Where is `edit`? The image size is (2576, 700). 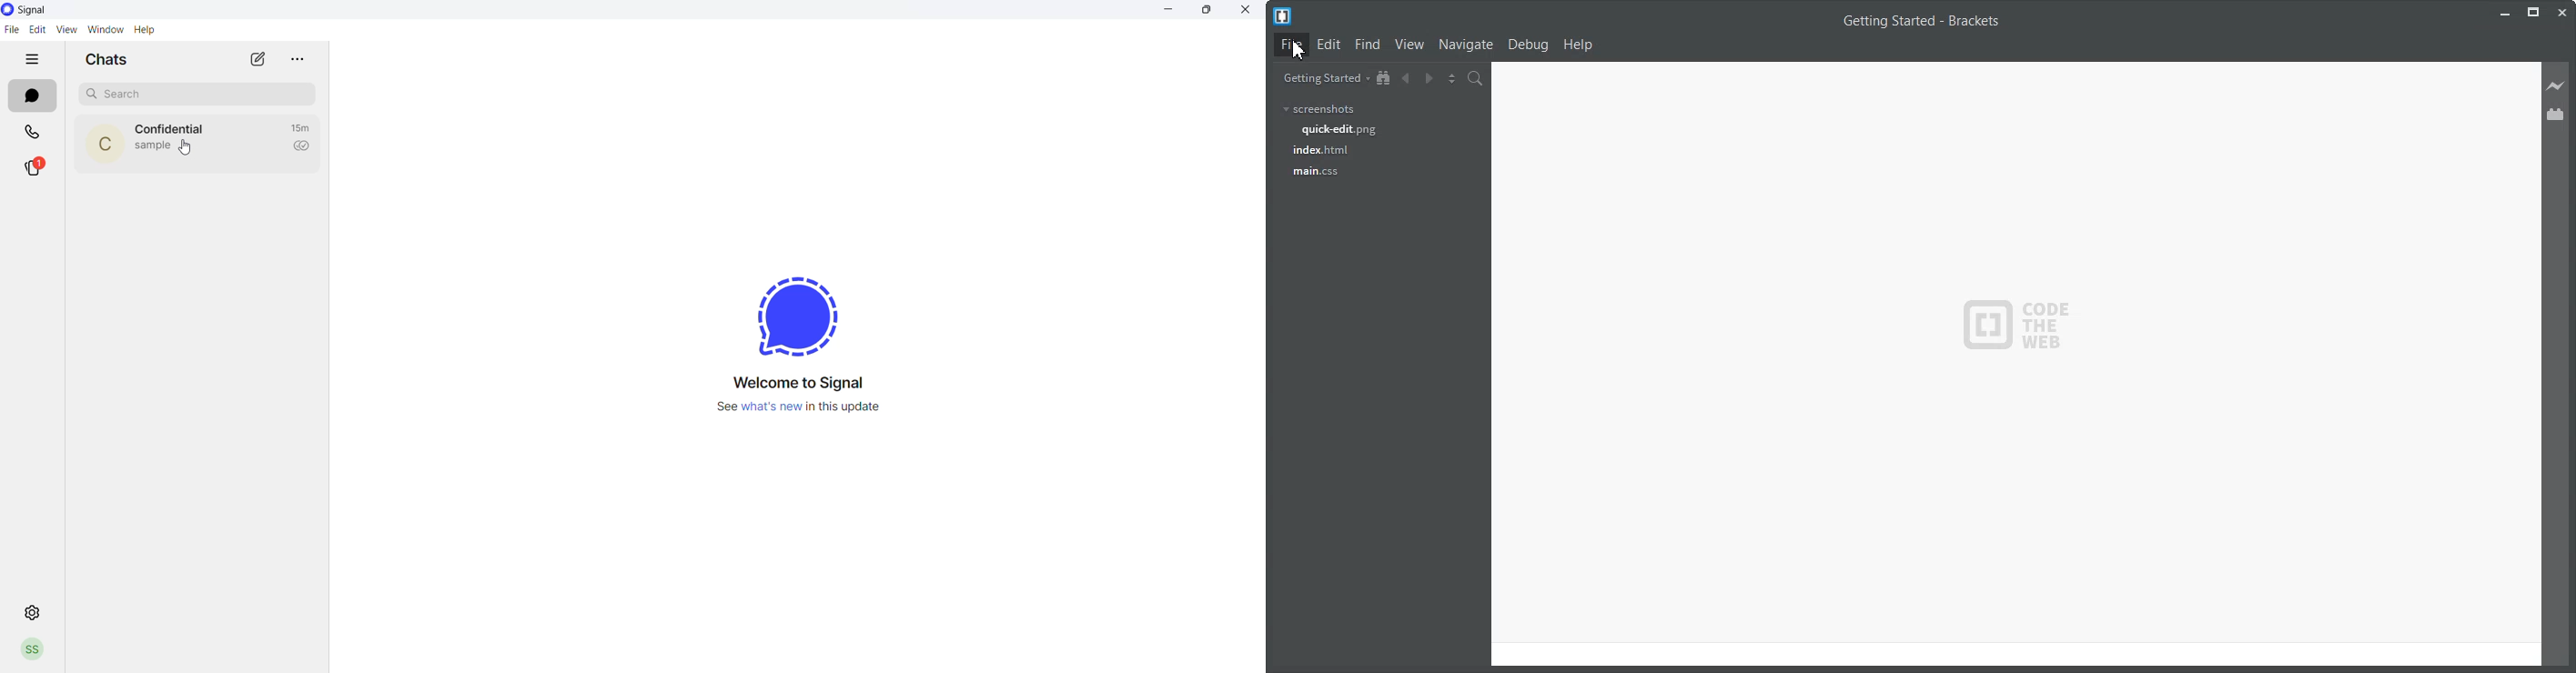 edit is located at coordinates (38, 29).